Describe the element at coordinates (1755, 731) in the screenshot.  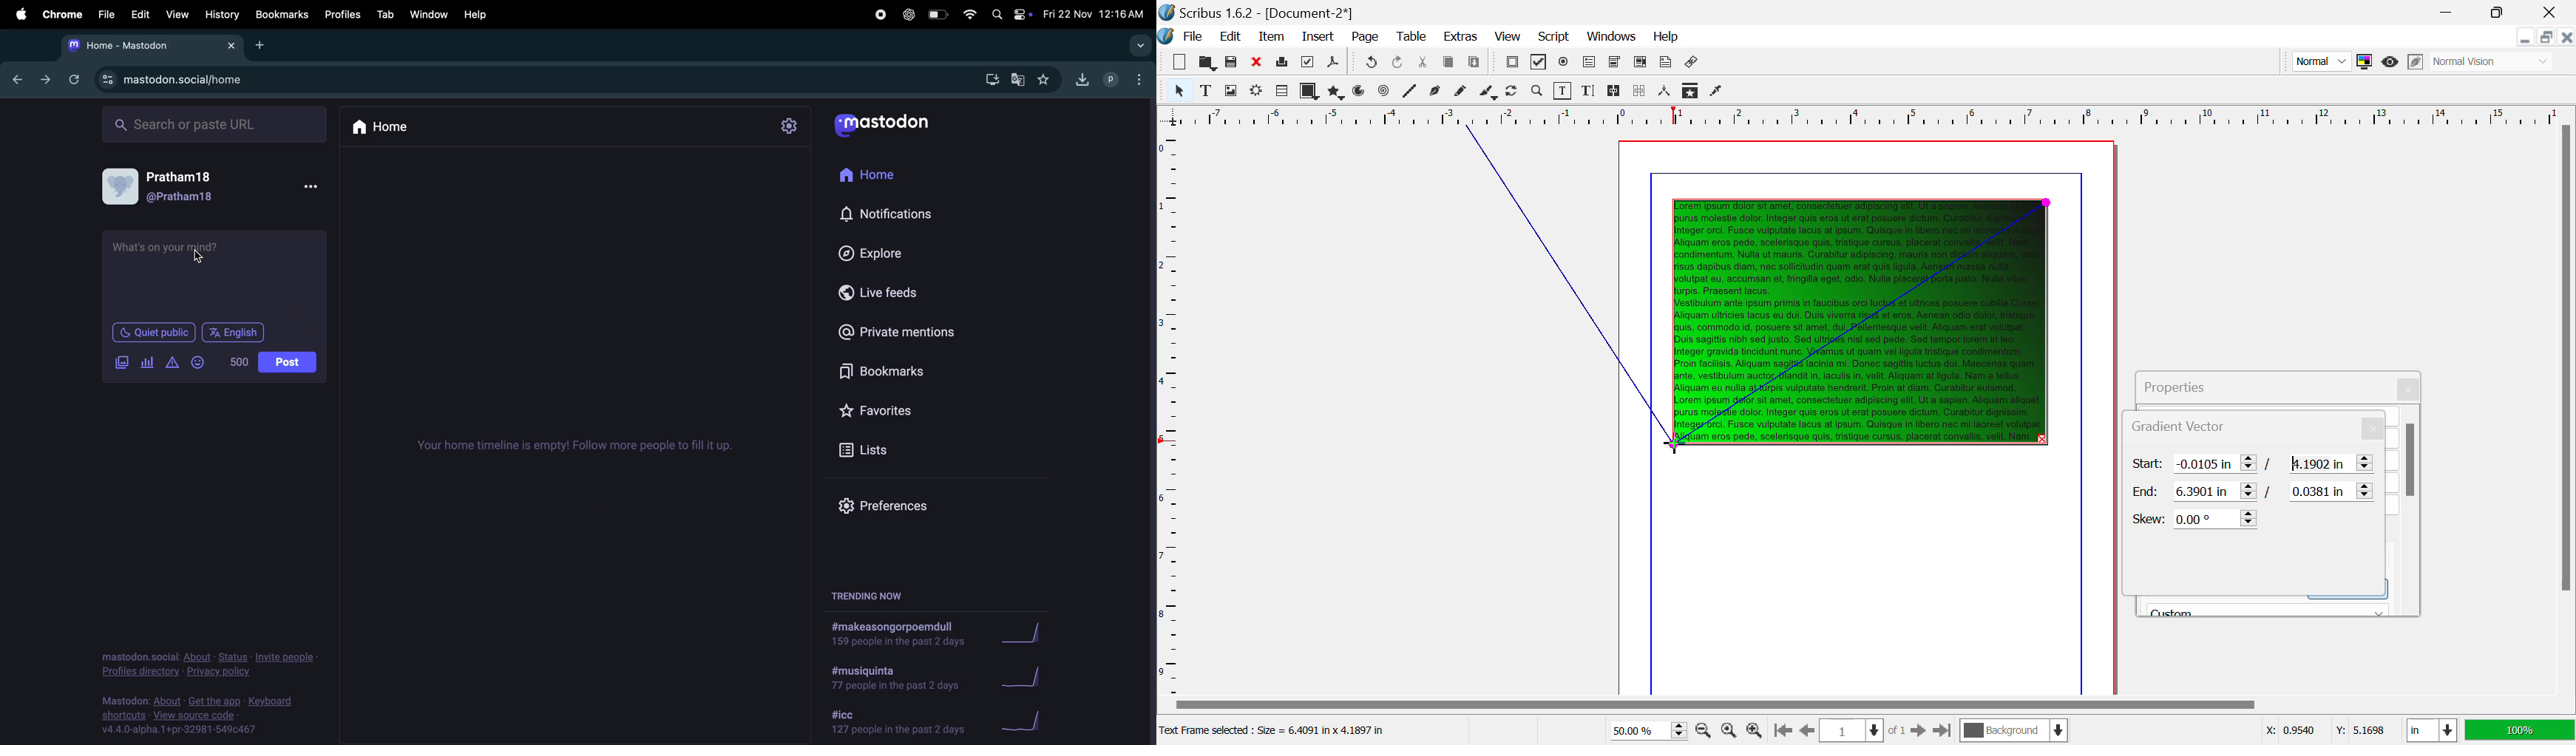
I see `Zoom In` at that location.